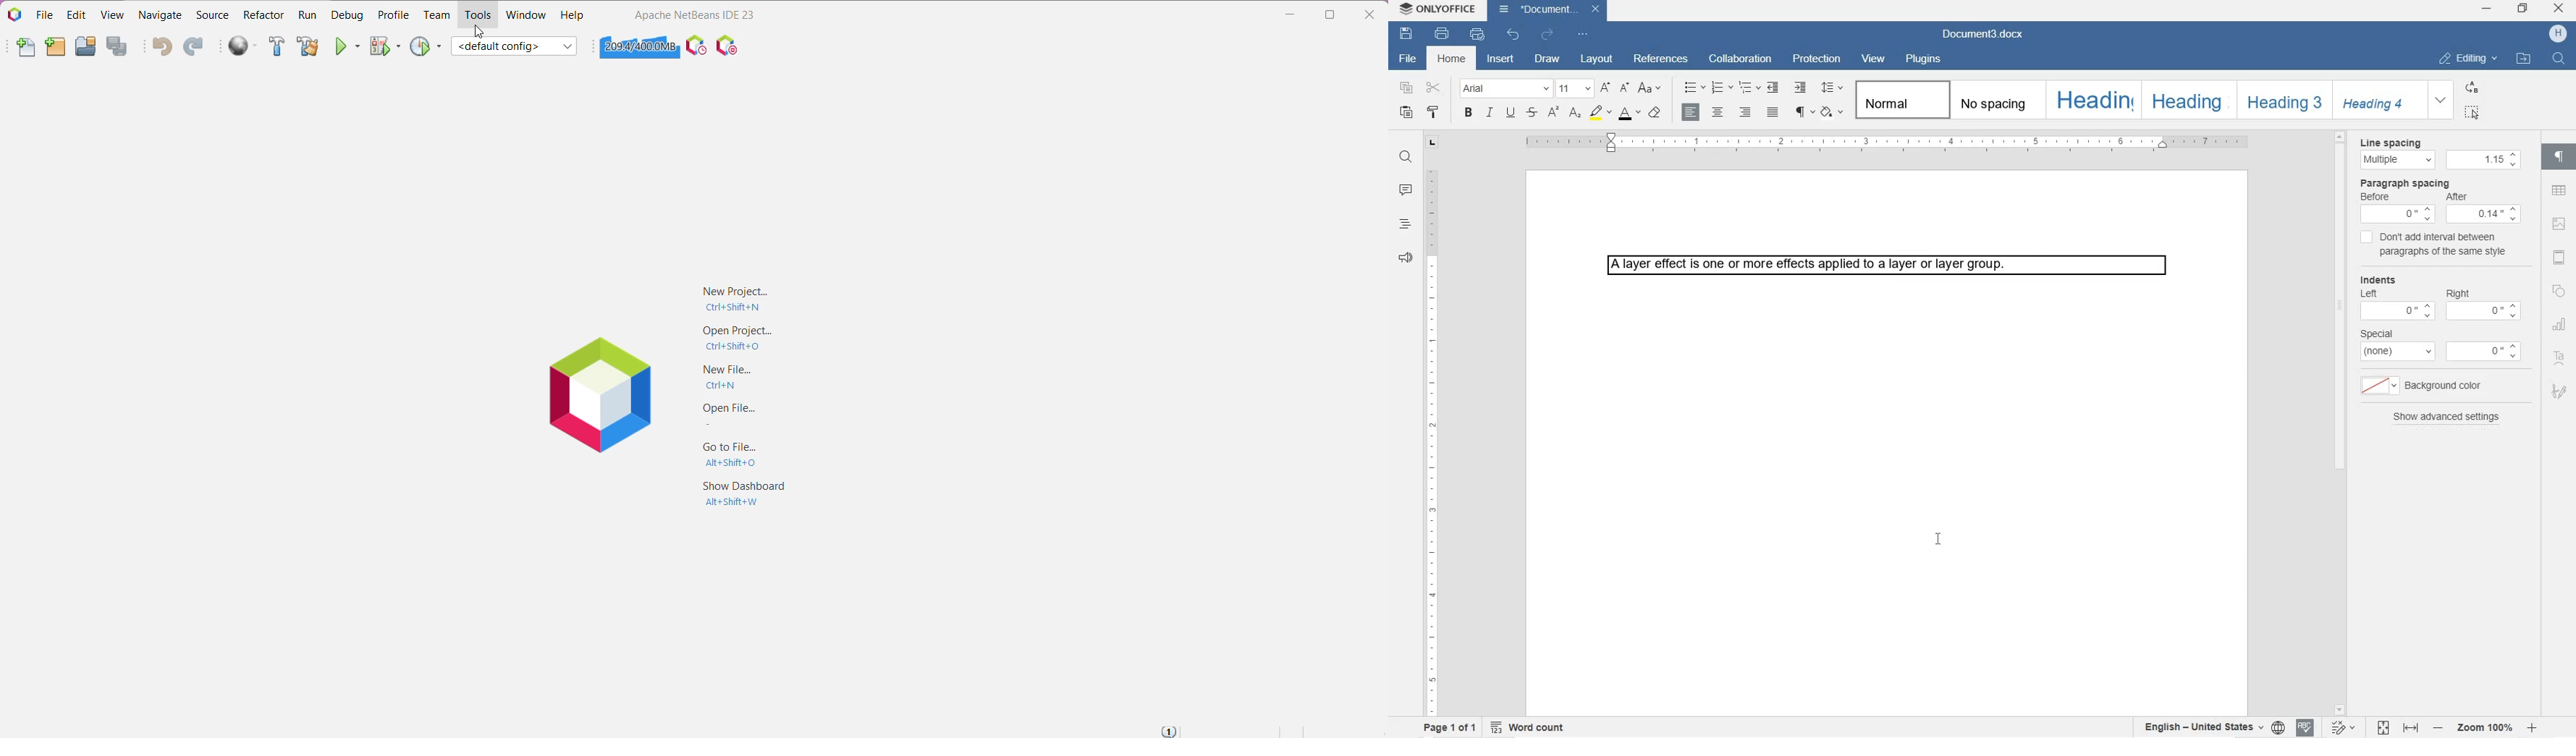 This screenshot has height=756, width=2576. Describe the element at coordinates (1745, 112) in the screenshot. I see `ALIGN RIGHT` at that location.